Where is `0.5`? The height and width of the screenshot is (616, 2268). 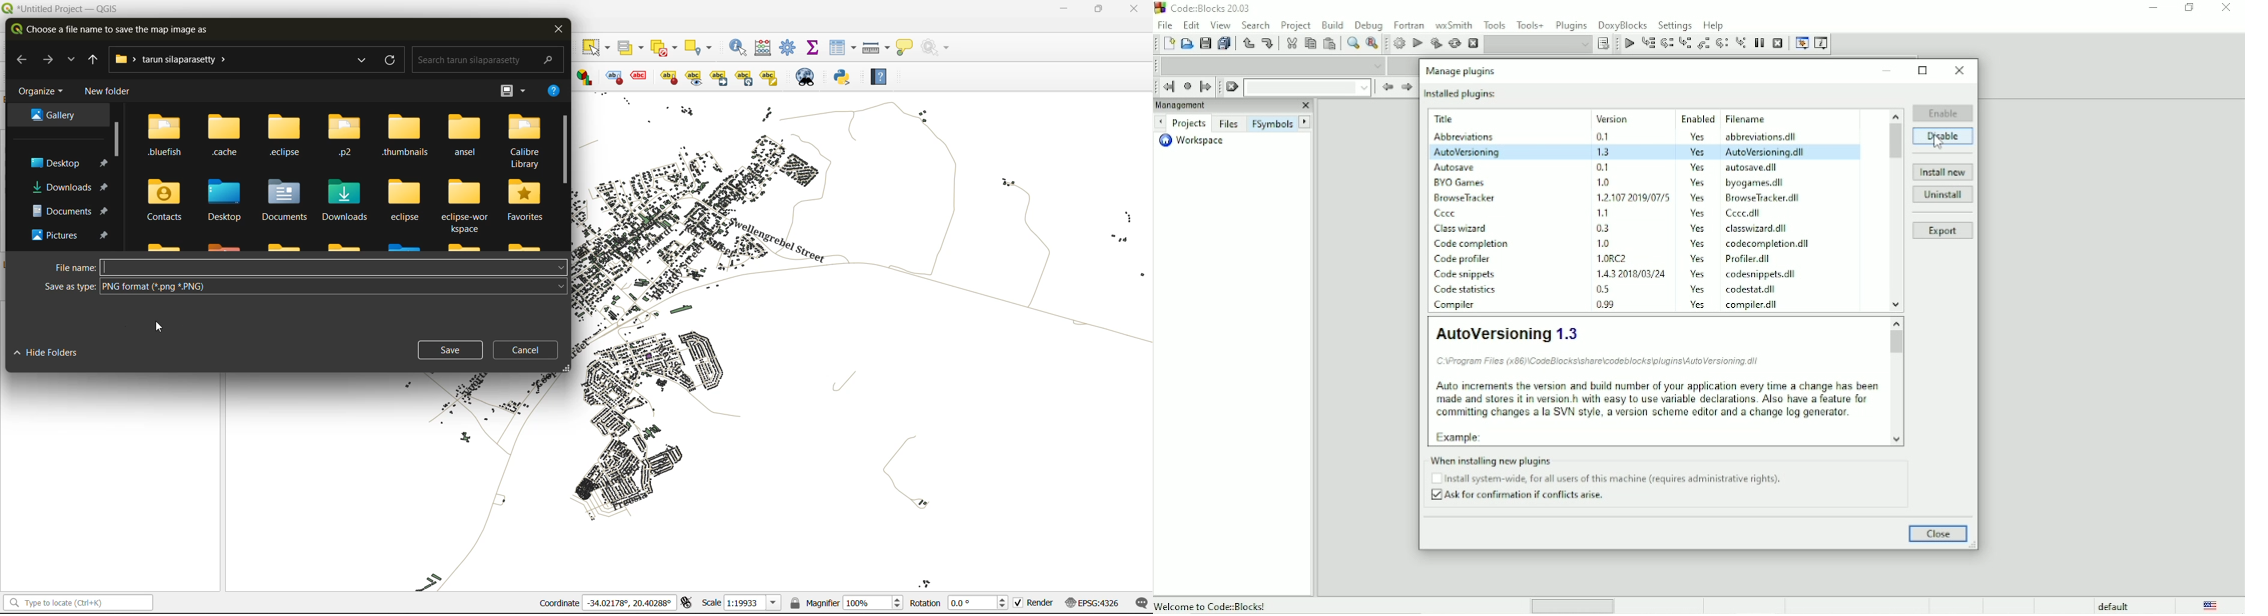 0.5 is located at coordinates (1601, 289).